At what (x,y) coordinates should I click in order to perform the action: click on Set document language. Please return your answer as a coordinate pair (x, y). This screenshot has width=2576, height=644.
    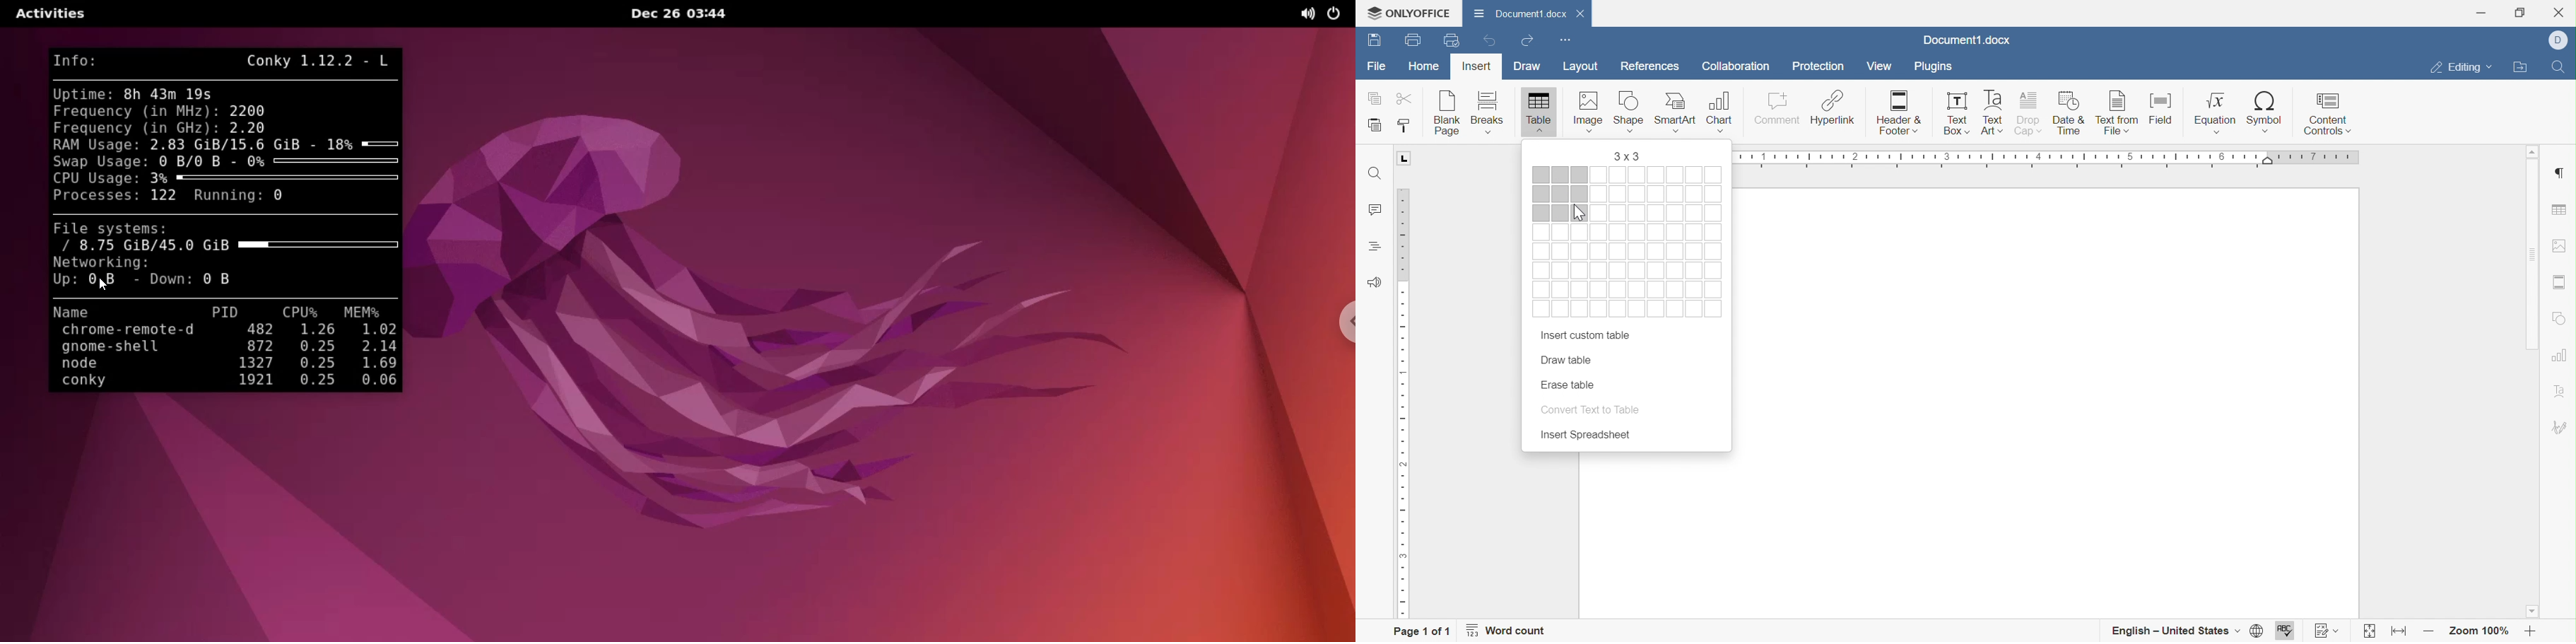
    Looking at the image, I should click on (2258, 629).